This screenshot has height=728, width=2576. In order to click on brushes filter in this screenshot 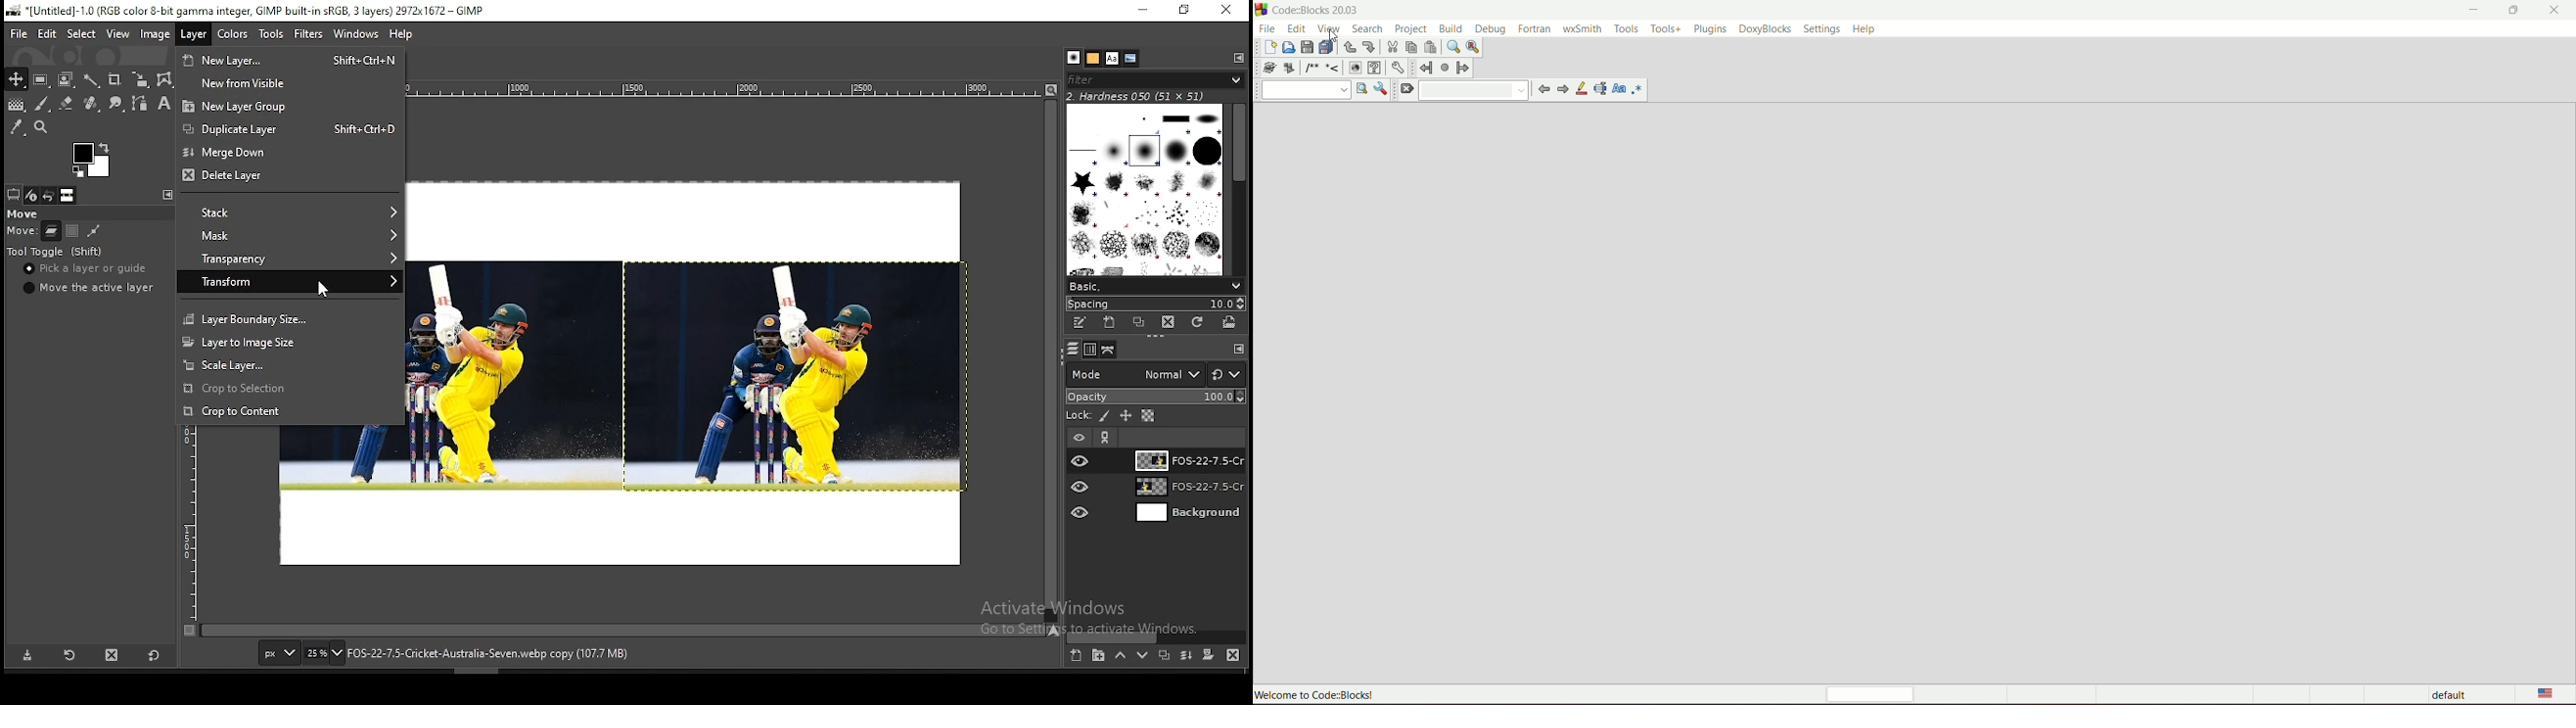, I will do `click(1155, 78)`.